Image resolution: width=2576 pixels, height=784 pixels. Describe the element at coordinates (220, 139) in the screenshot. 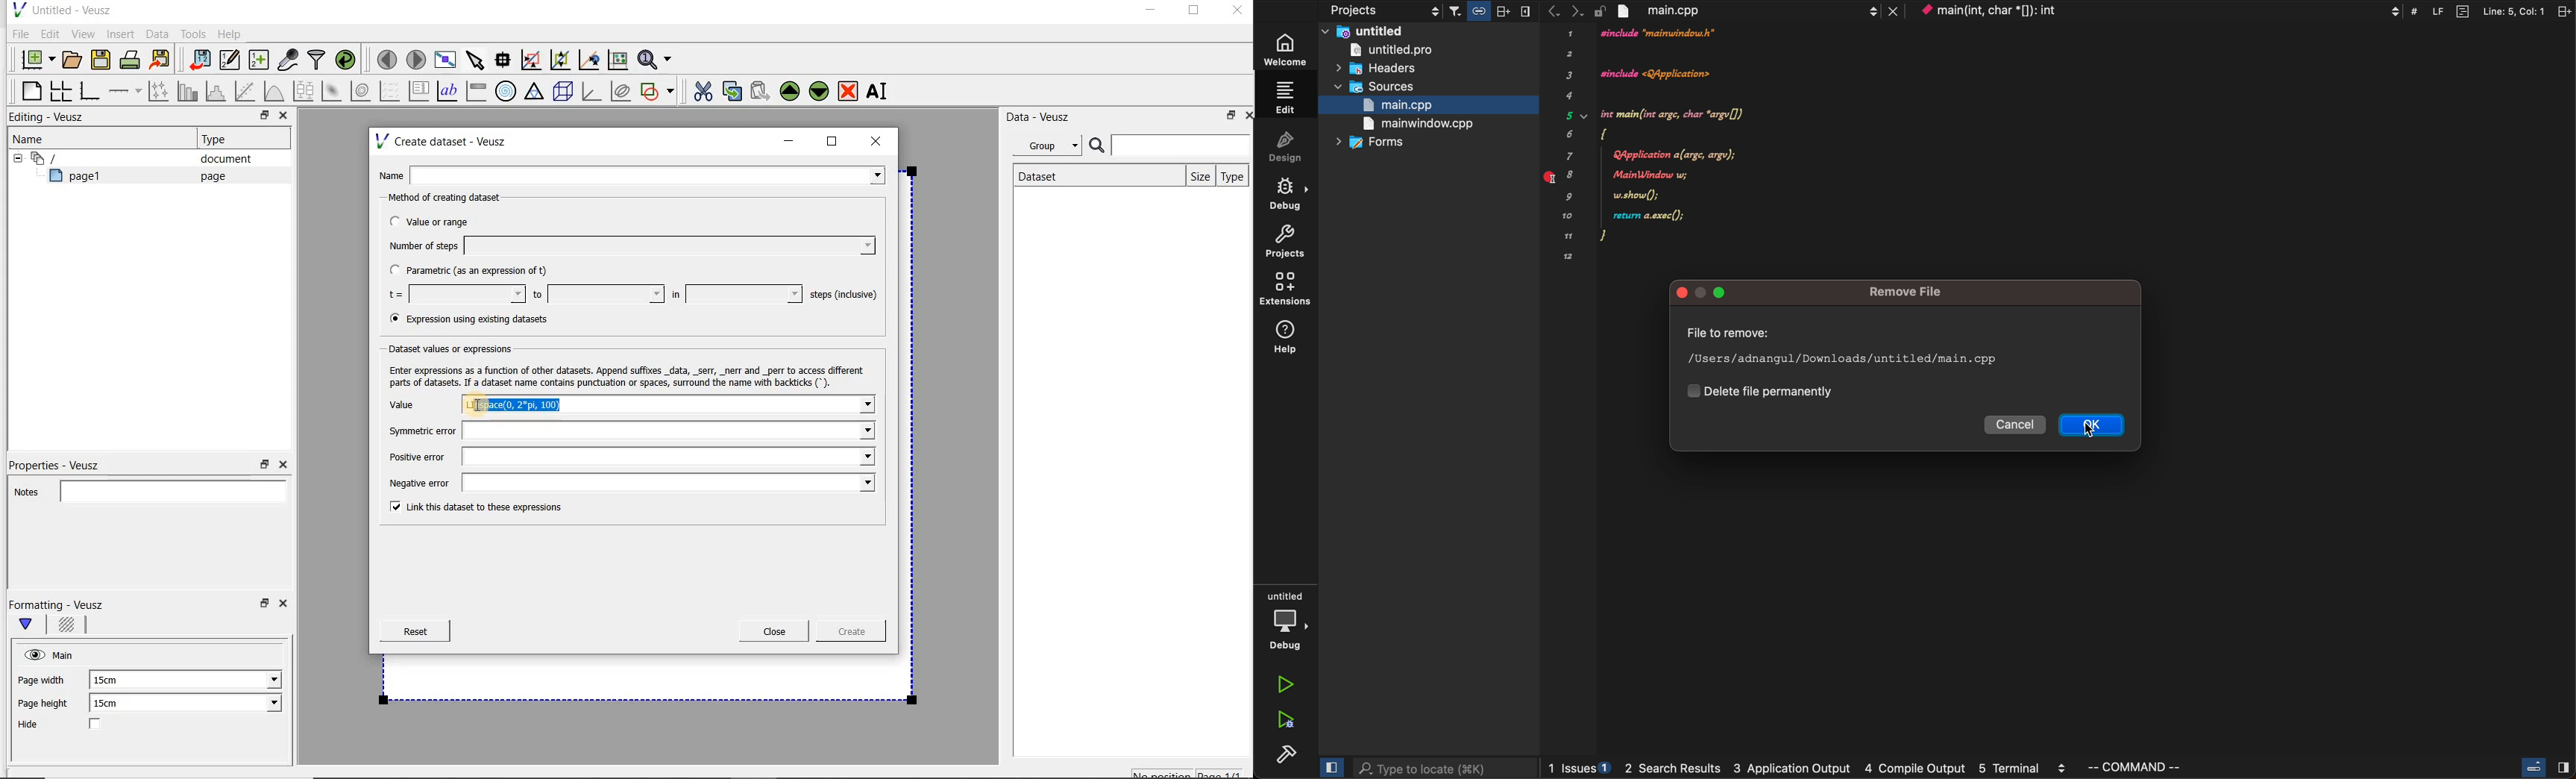

I see `Type` at that location.